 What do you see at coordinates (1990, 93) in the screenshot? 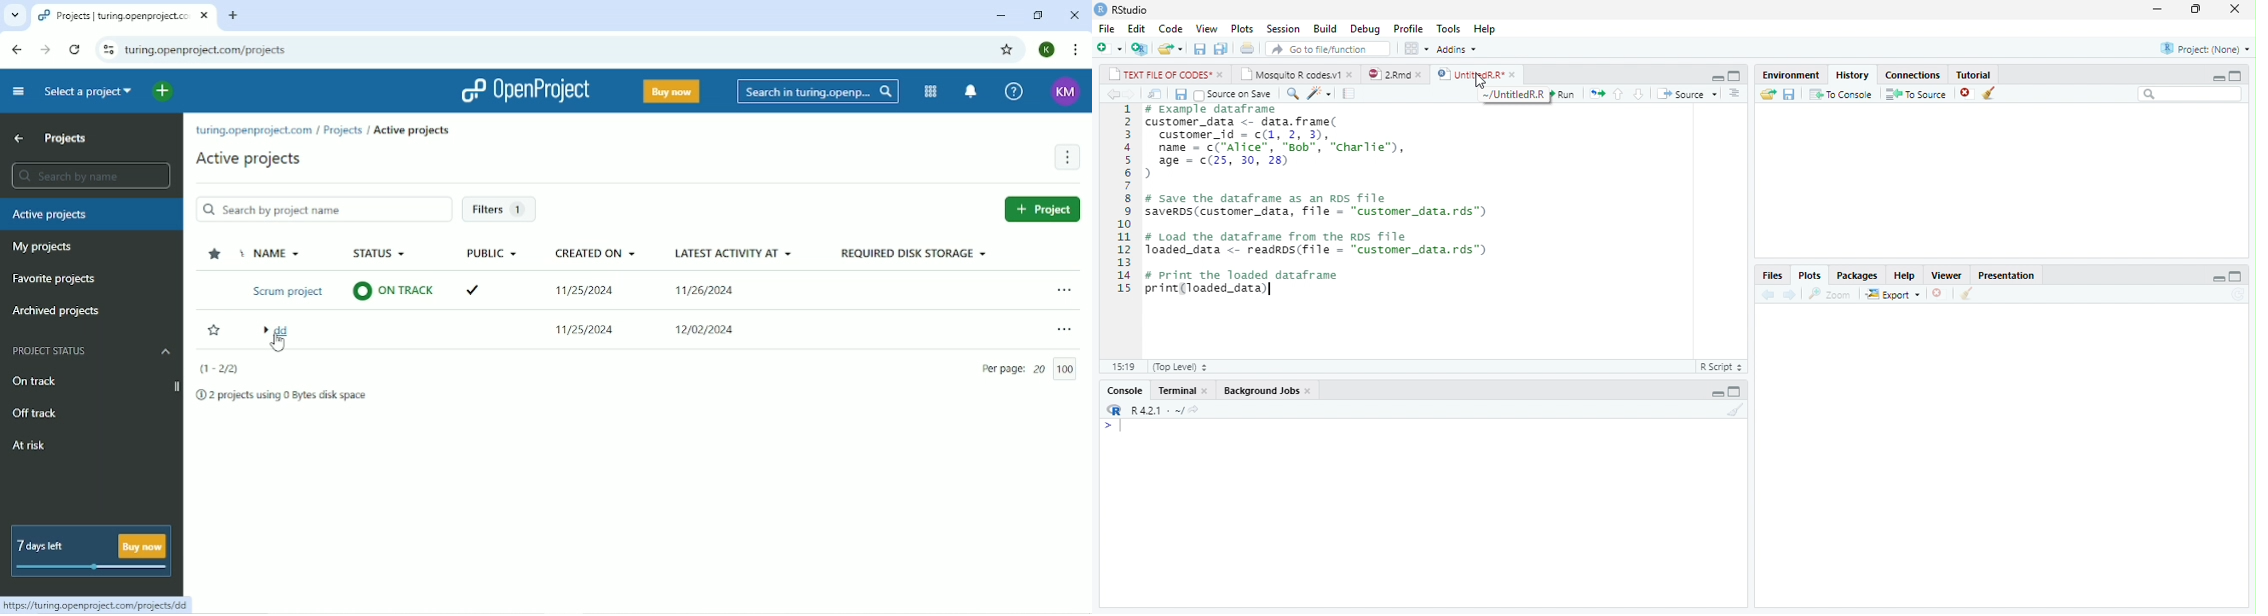
I see `clear` at bounding box center [1990, 93].